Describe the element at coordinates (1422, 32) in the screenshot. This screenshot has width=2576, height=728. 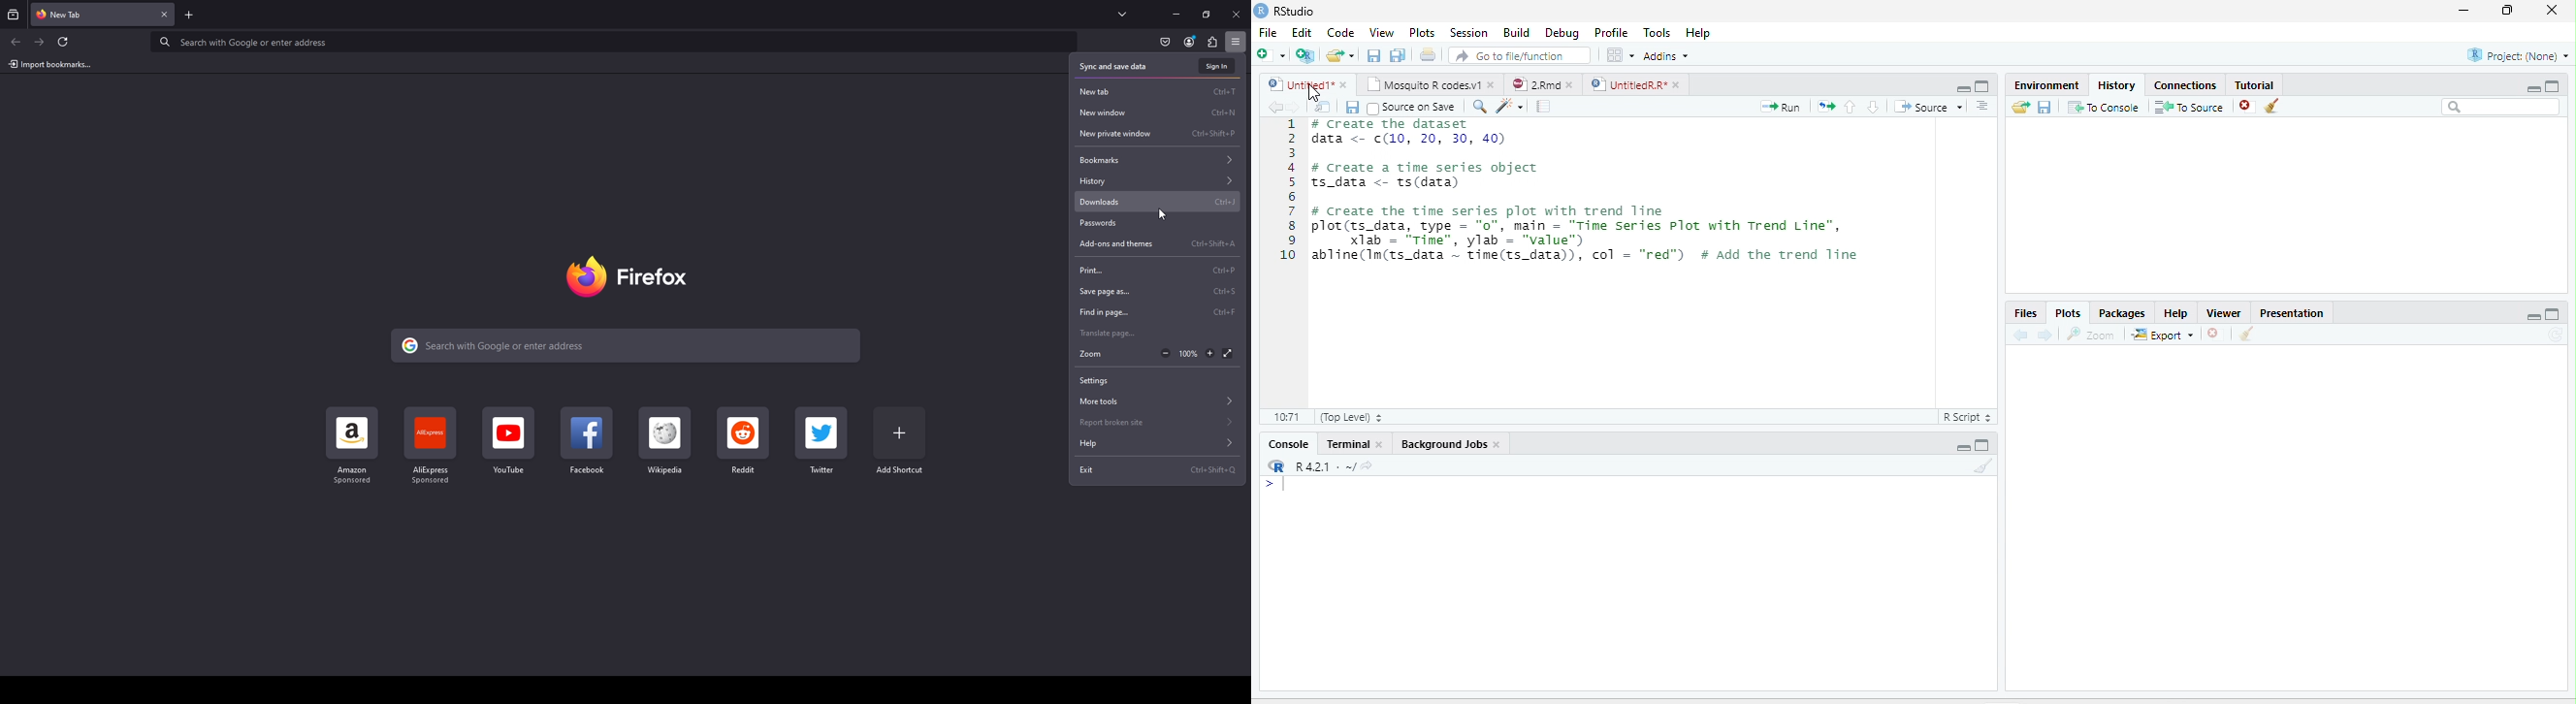
I see `Plots` at that location.